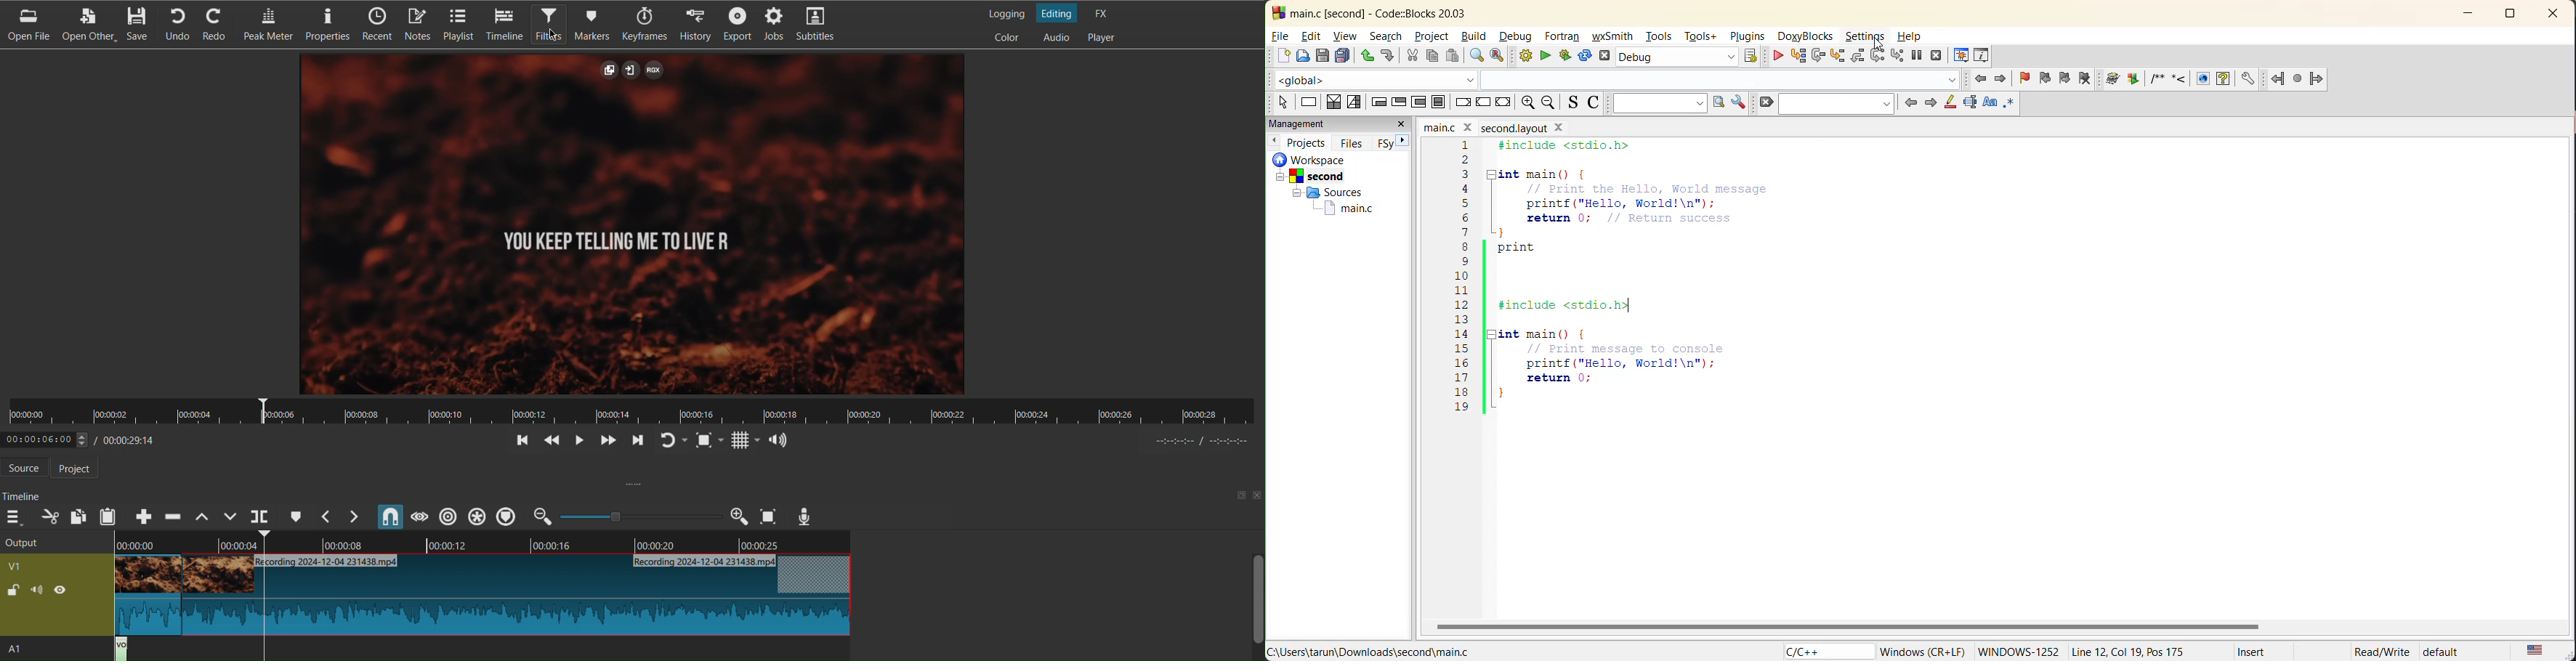  I want to click on Grid, so click(746, 441).